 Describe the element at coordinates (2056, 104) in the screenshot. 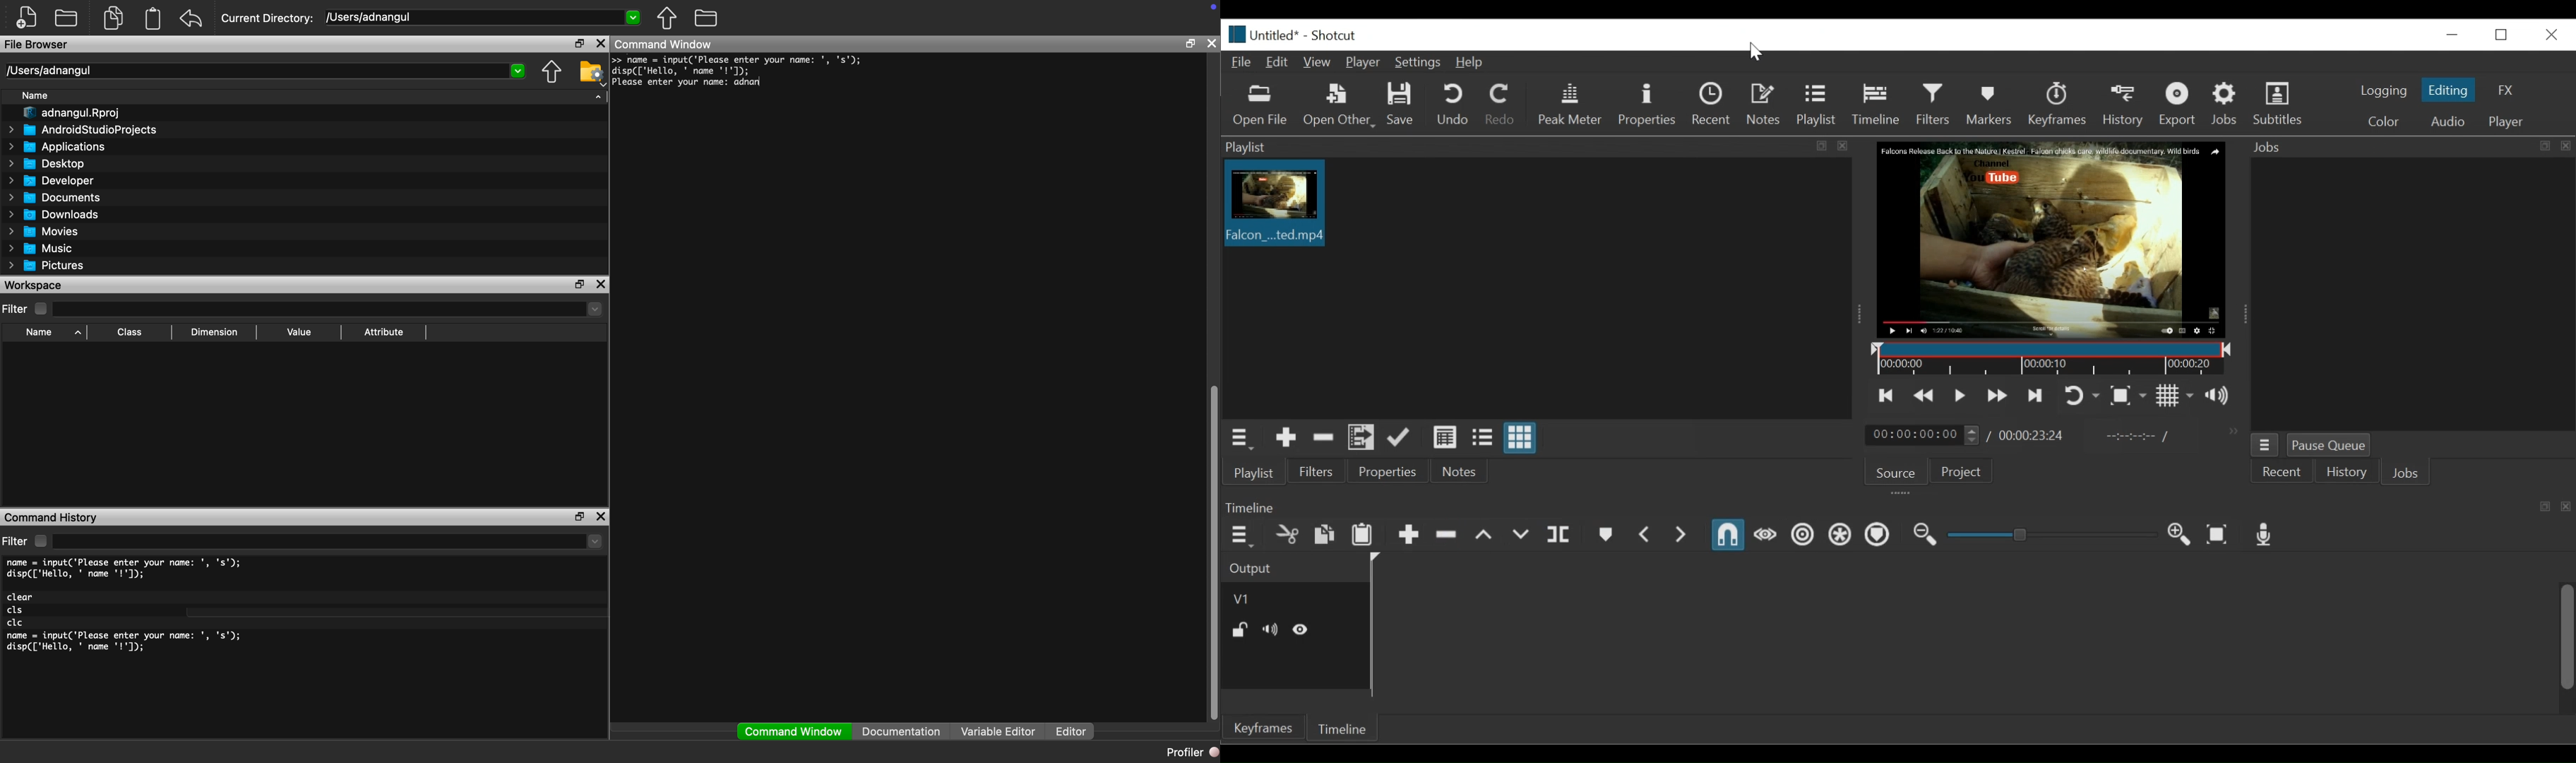

I see `Keyframes` at that location.